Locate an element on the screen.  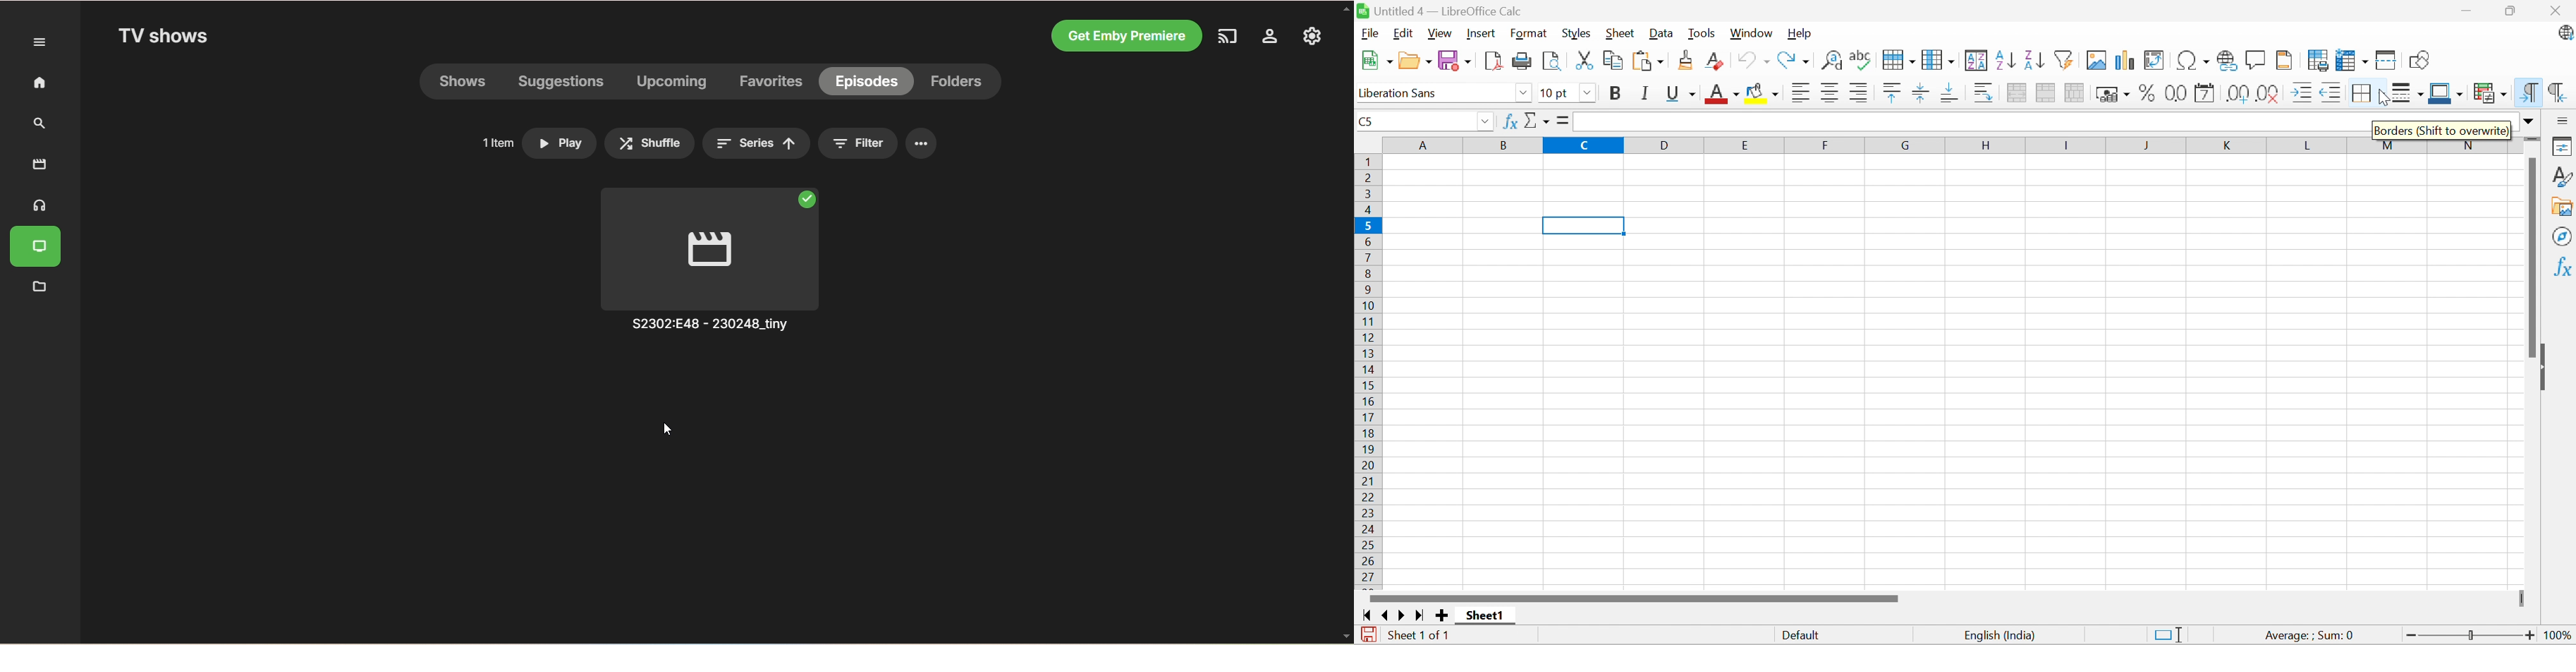
Define print area is located at coordinates (2320, 62).